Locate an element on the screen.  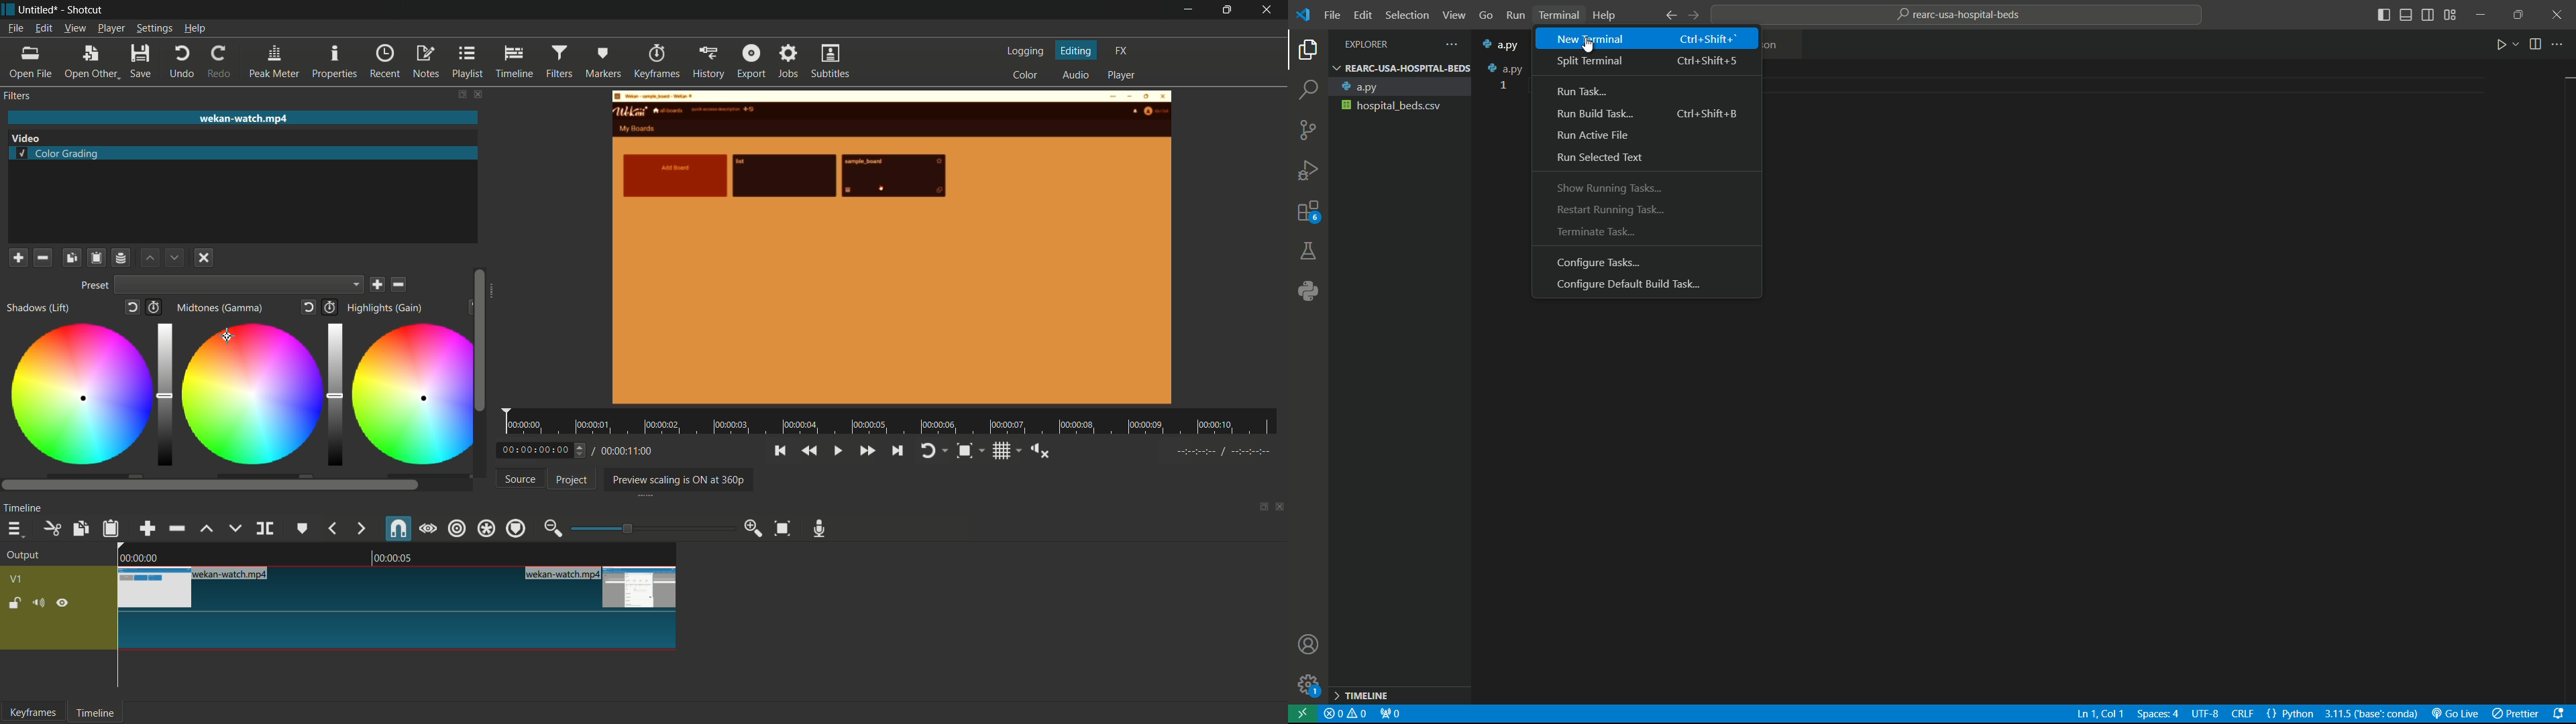
minimize is located at coordinates (2483, 15).